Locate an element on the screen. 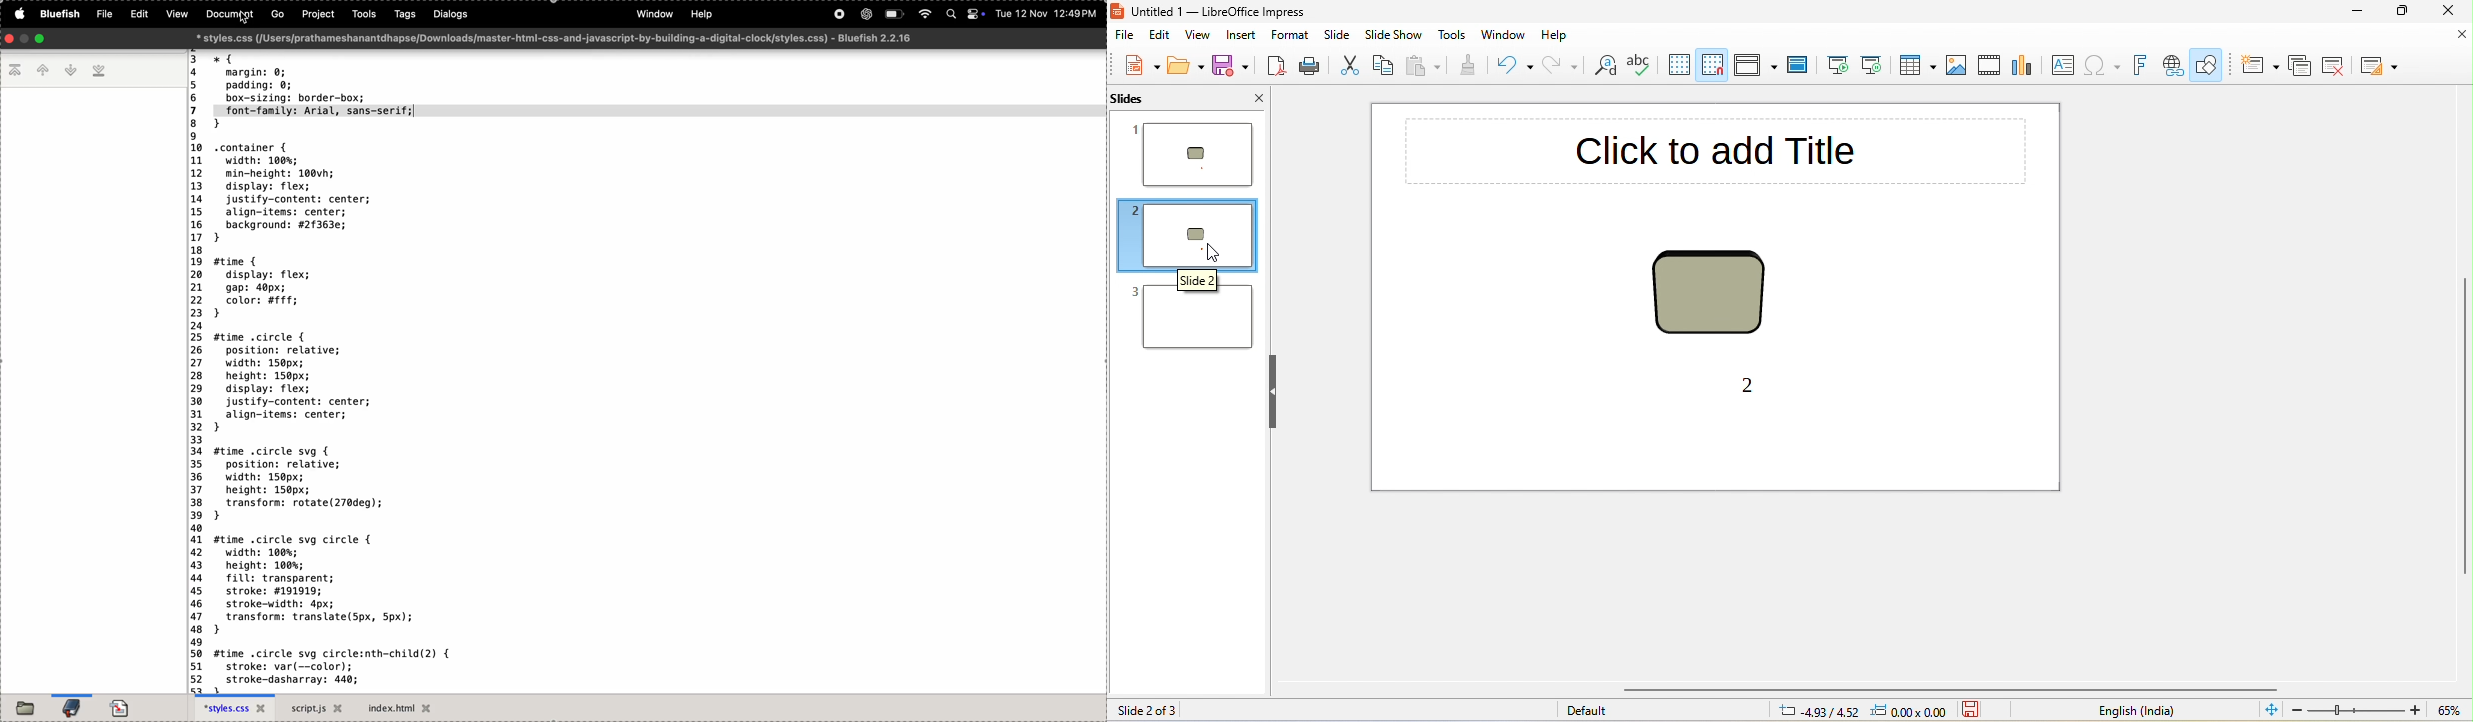  untitled 1- libre office impress is located at coordinates (1221, 13).